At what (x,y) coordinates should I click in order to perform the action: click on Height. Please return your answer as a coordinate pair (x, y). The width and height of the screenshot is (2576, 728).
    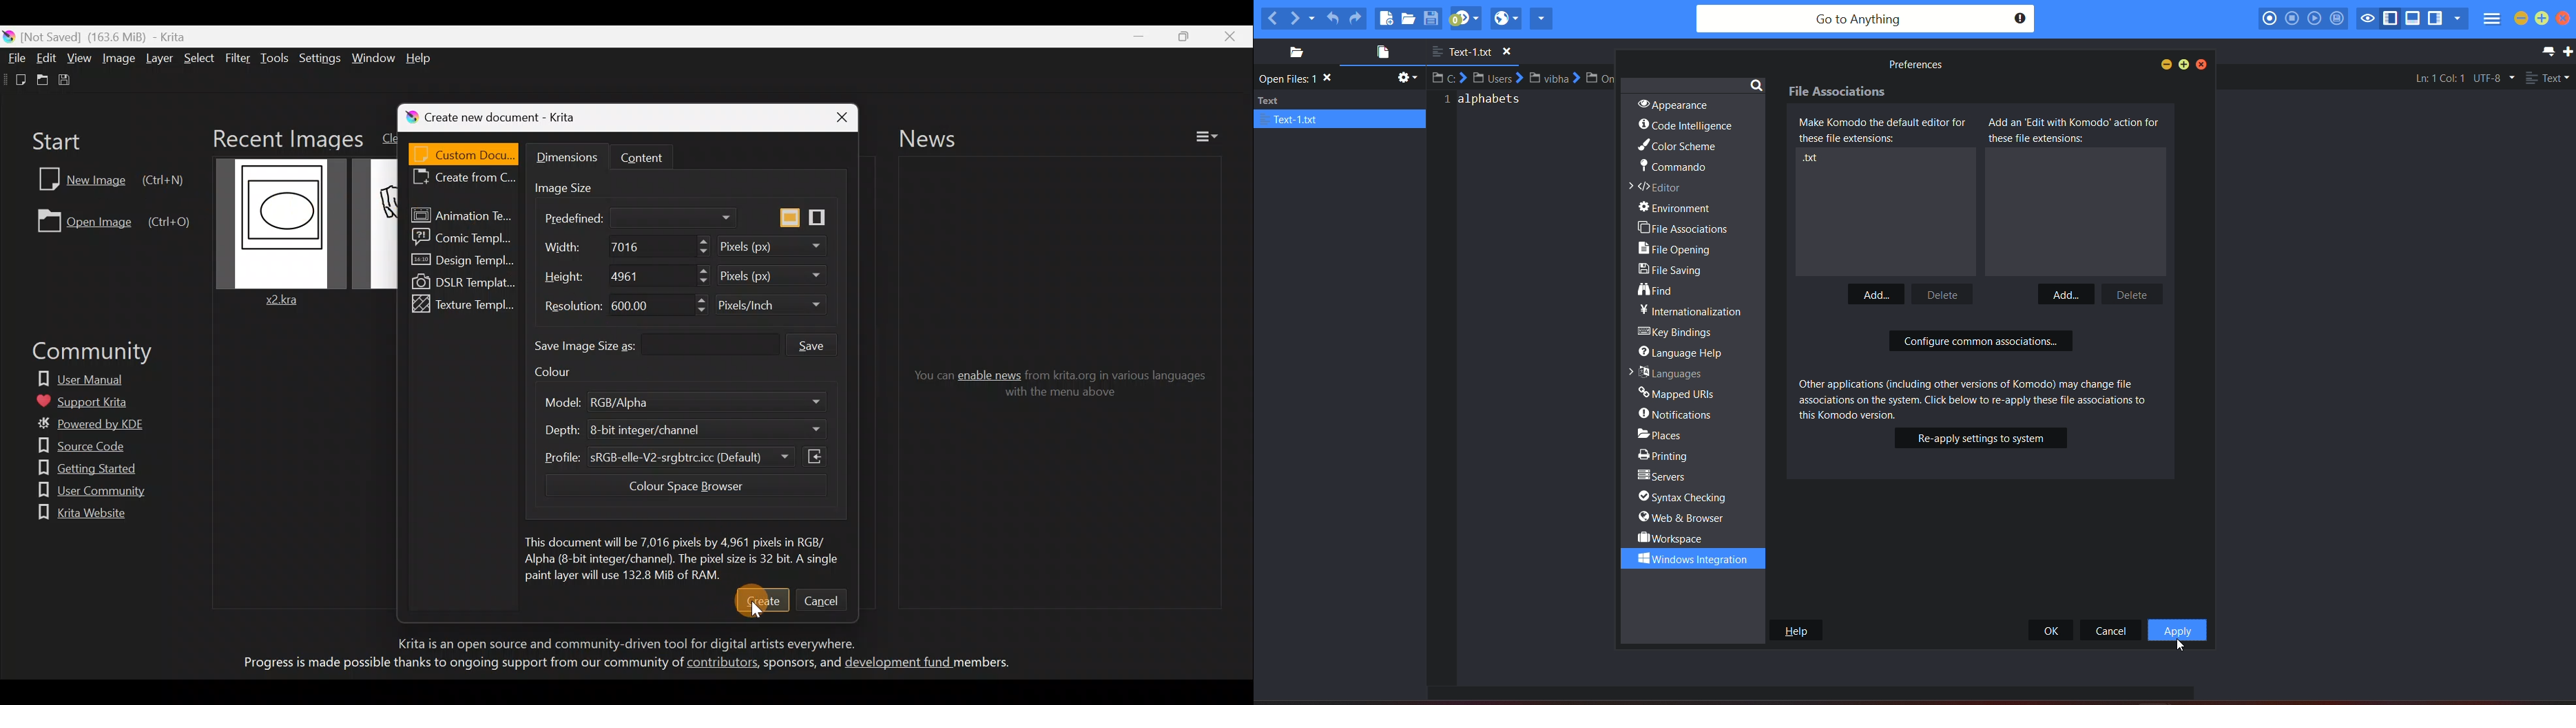
    Looking at the image, I should click on (561, 276).